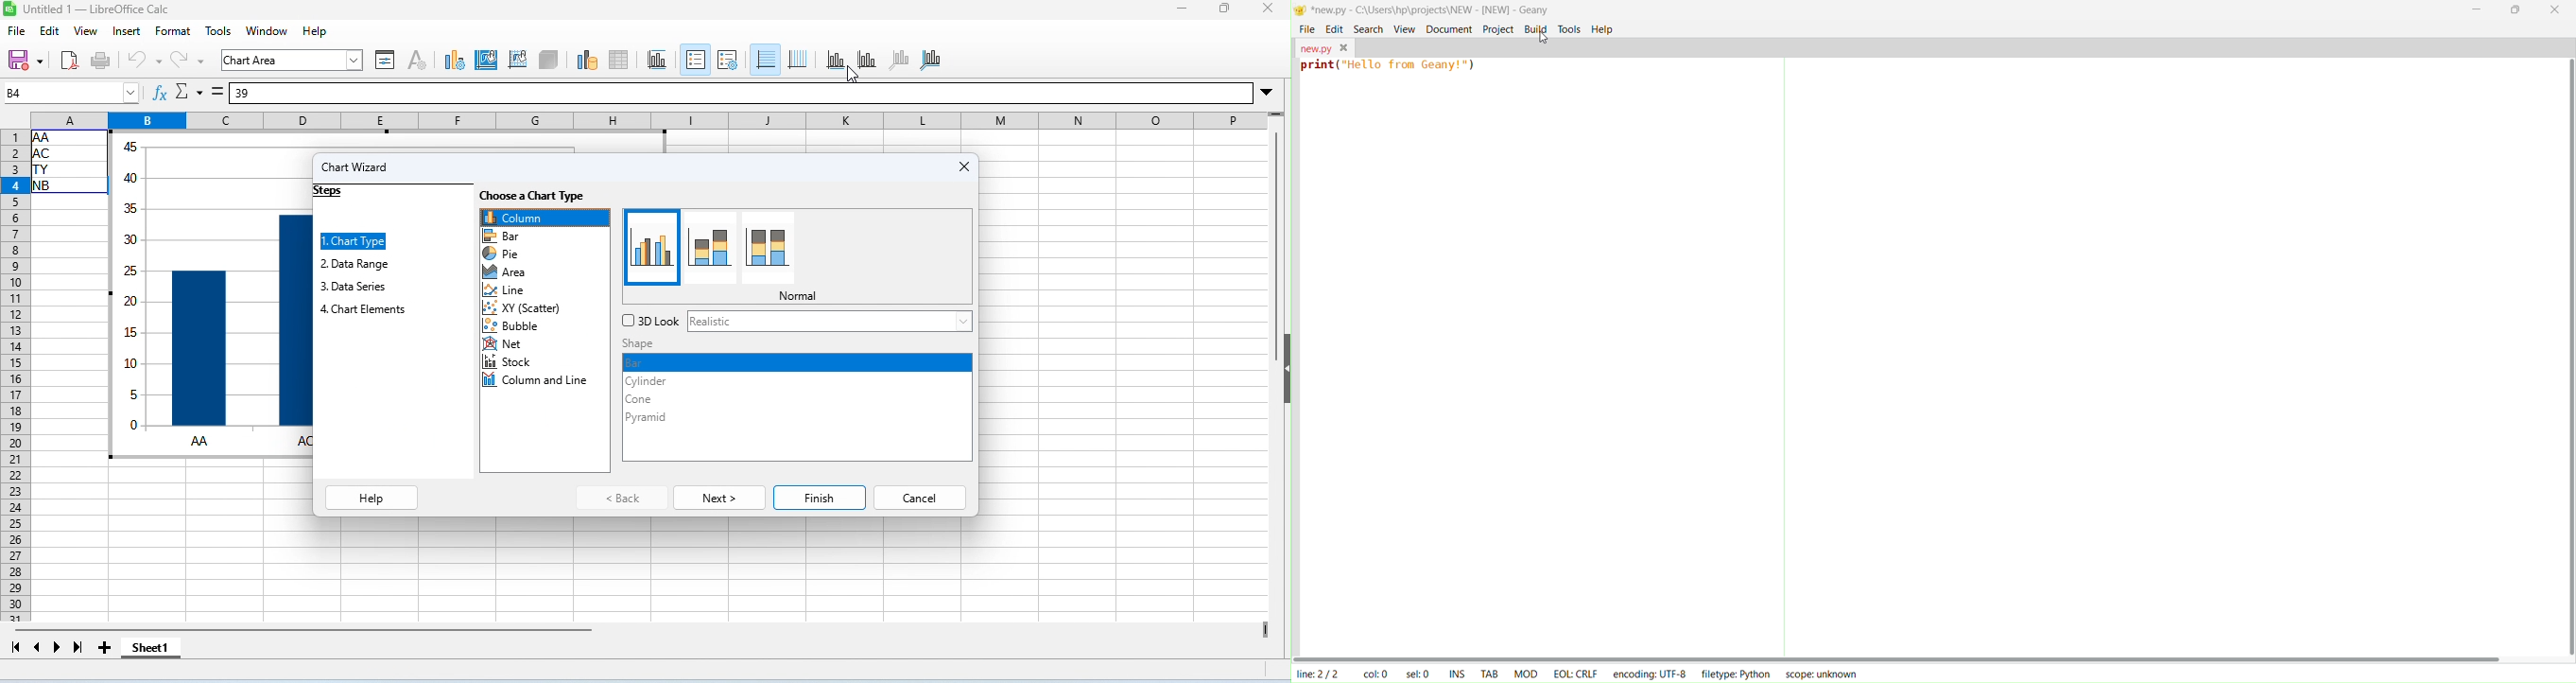 Image resolution: width=2576 pixels, height=700 pixels. I want to click on drag to view more columns, so click(1262, 630).